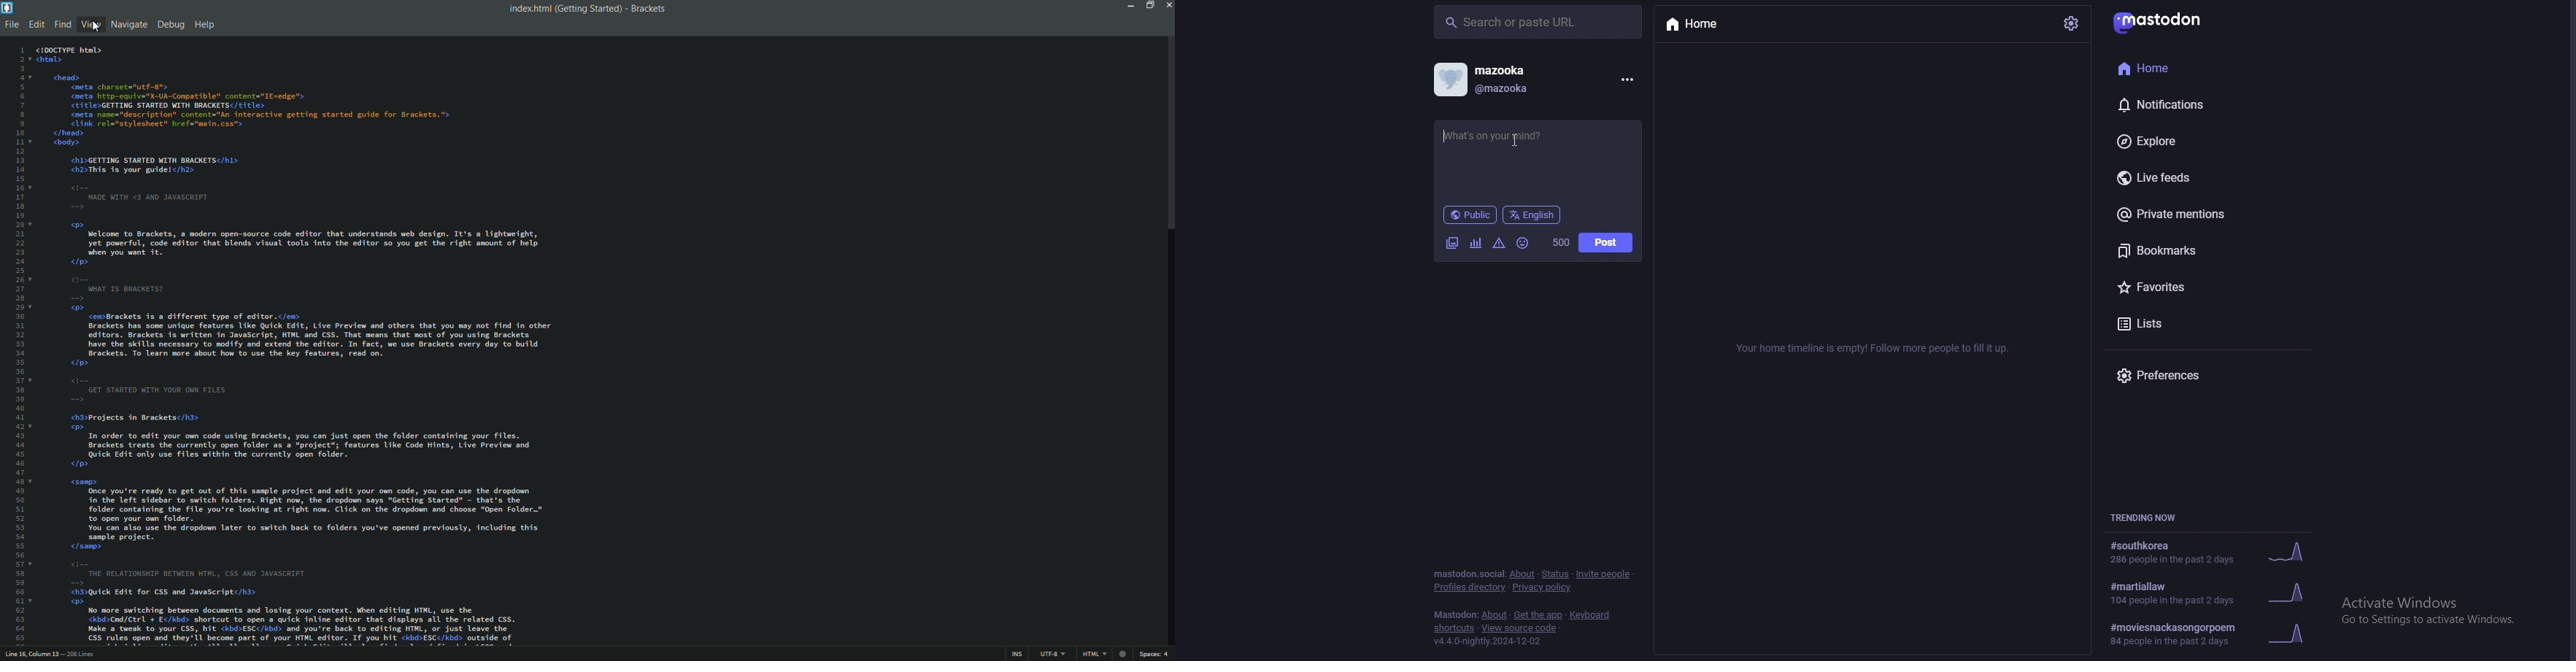 The width and height of the screenshot is (2576, 672). What do you see at coordinates (1053, 654) in the screenshot?
I see `file encoding` at bounding box center [1053, 654].